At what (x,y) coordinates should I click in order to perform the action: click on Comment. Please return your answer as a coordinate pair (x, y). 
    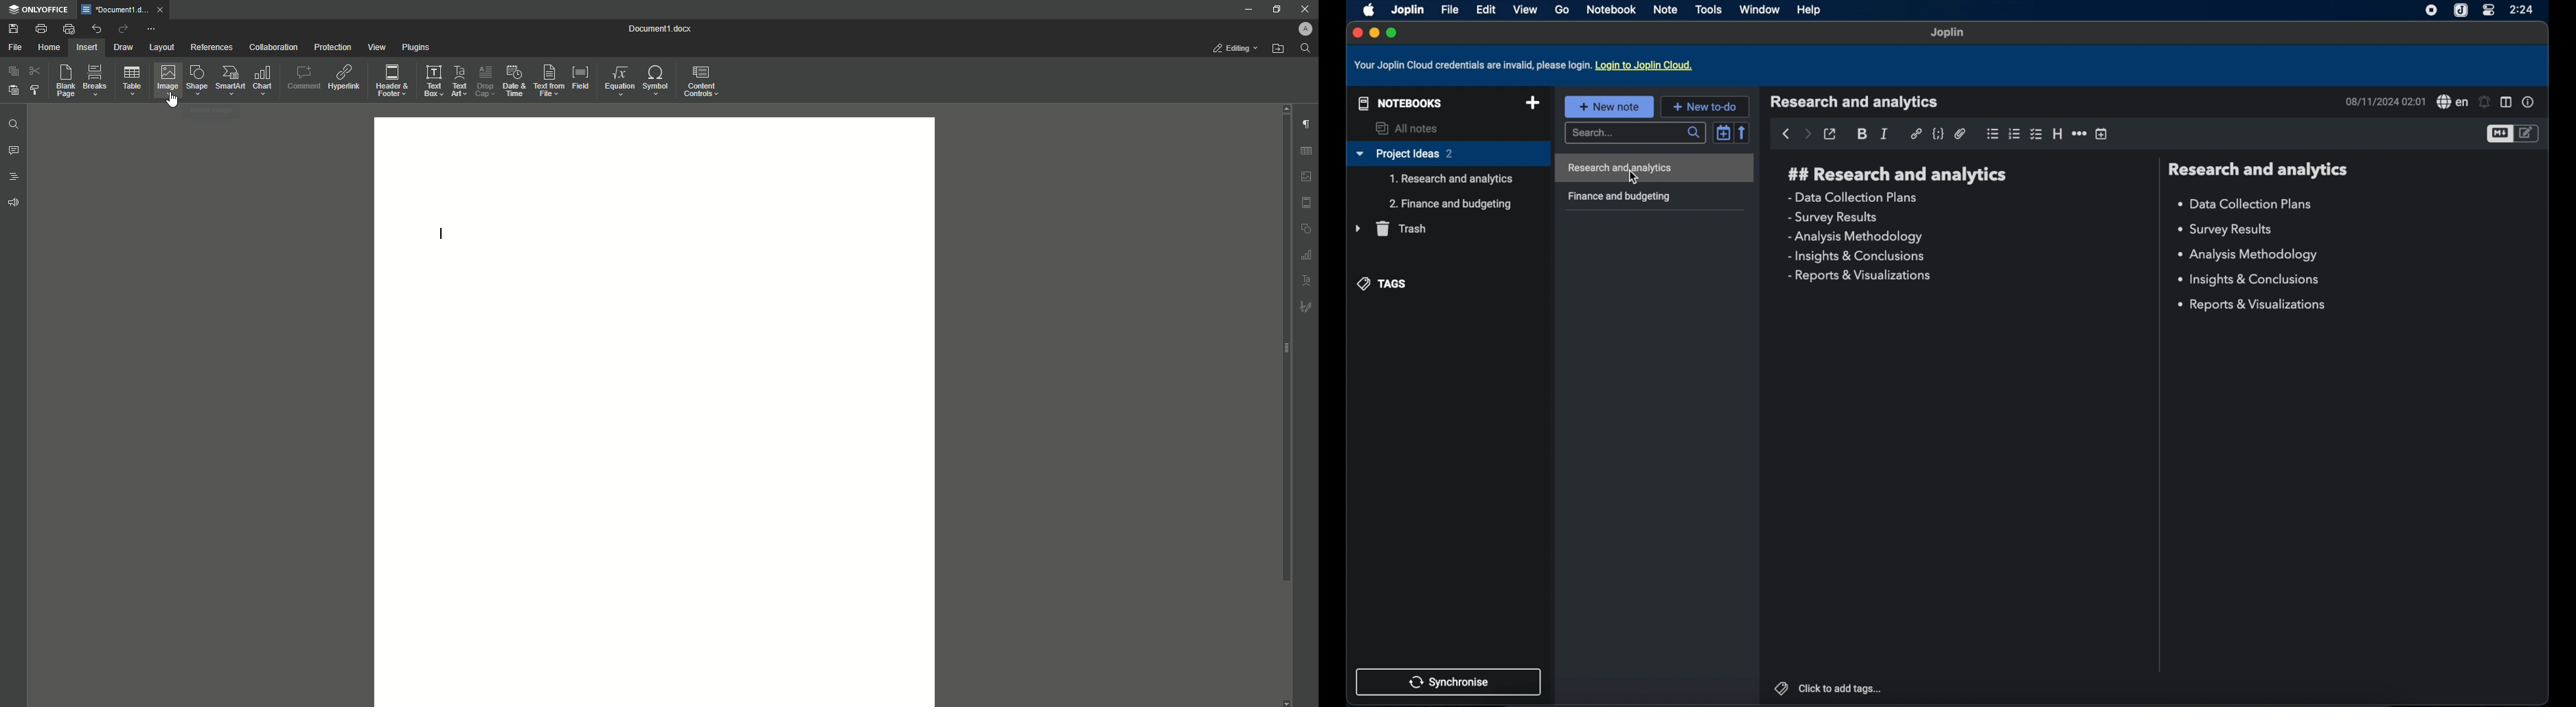
    Looking at the image, I should click on (301, 81).